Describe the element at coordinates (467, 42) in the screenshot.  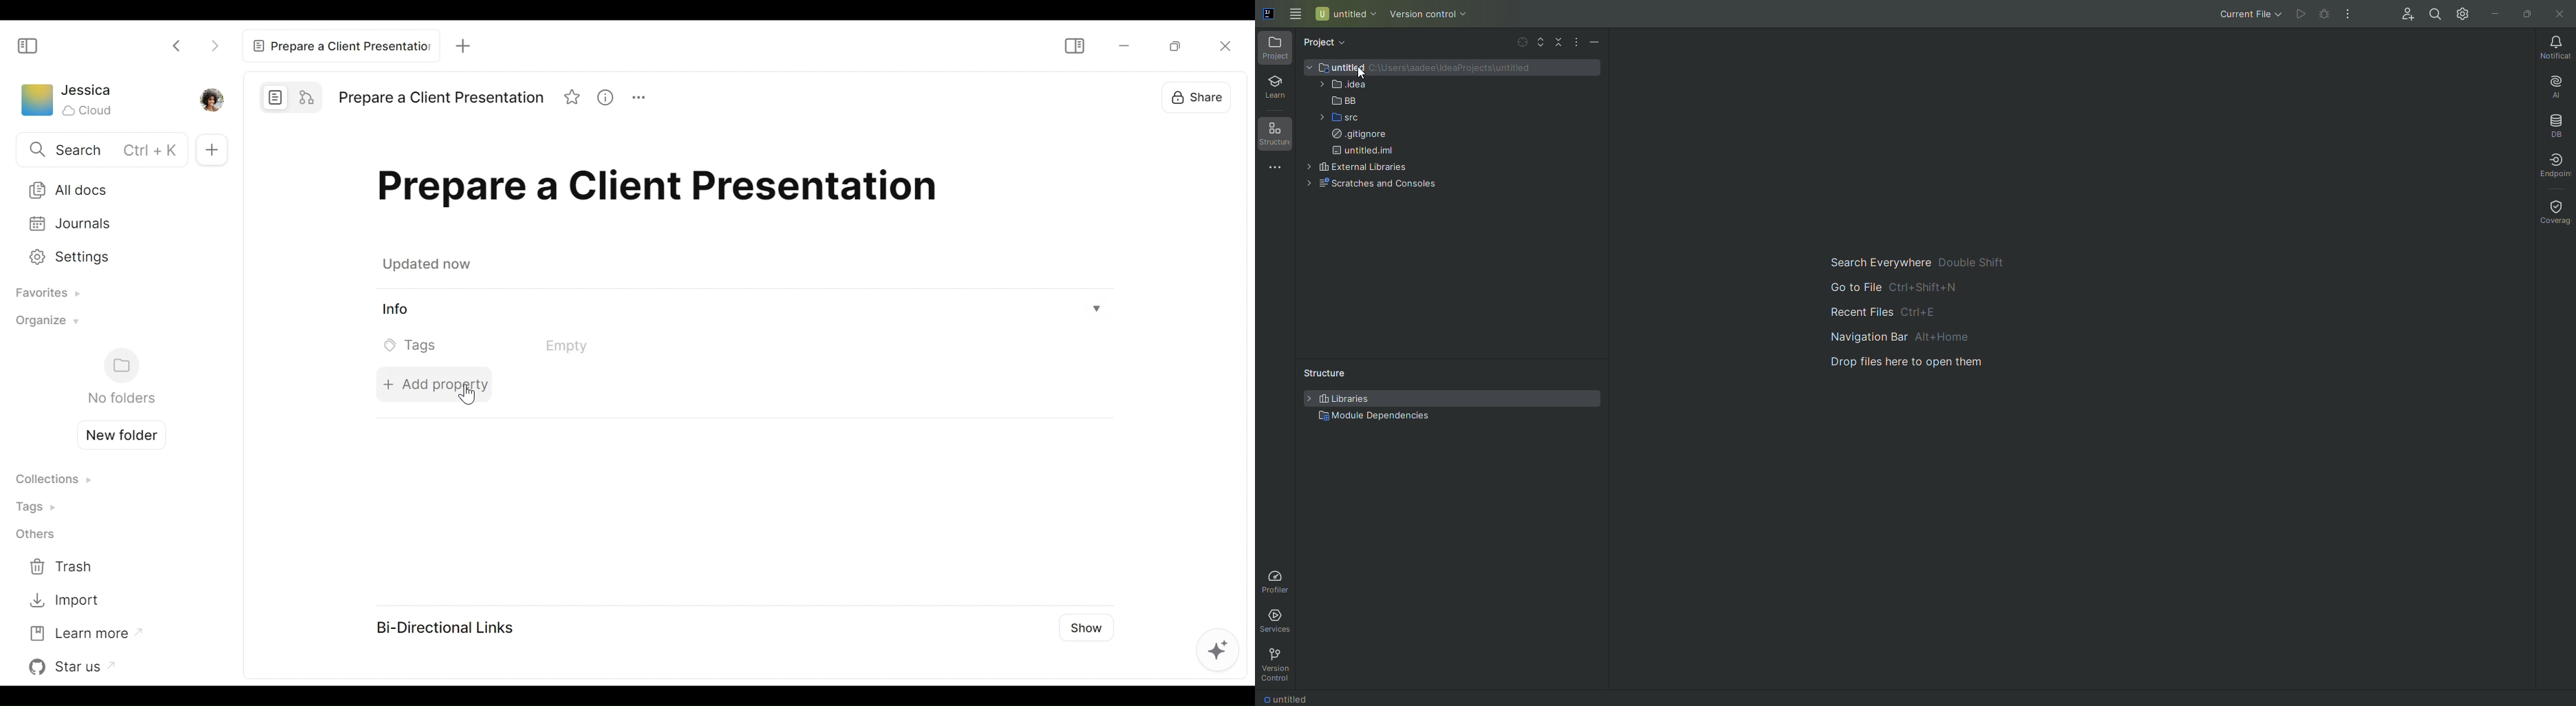
I see `New Tab` at that location.